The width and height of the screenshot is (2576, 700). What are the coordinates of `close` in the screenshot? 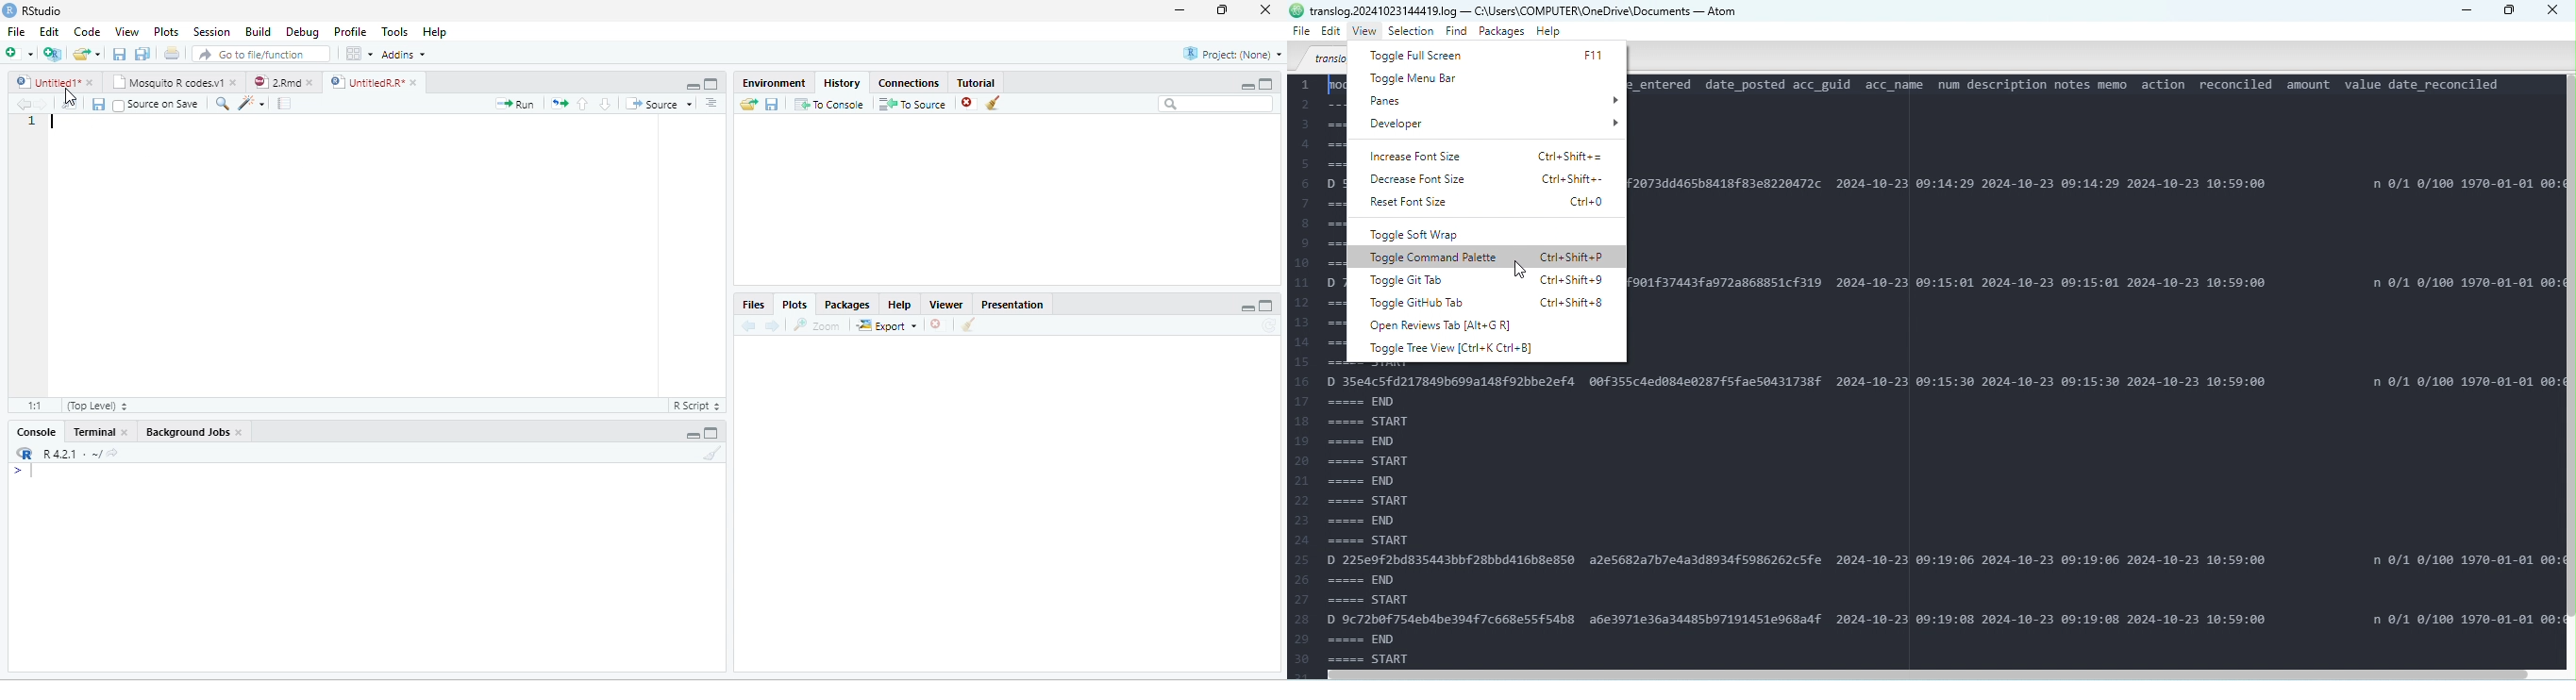 It's located at (124, 432).